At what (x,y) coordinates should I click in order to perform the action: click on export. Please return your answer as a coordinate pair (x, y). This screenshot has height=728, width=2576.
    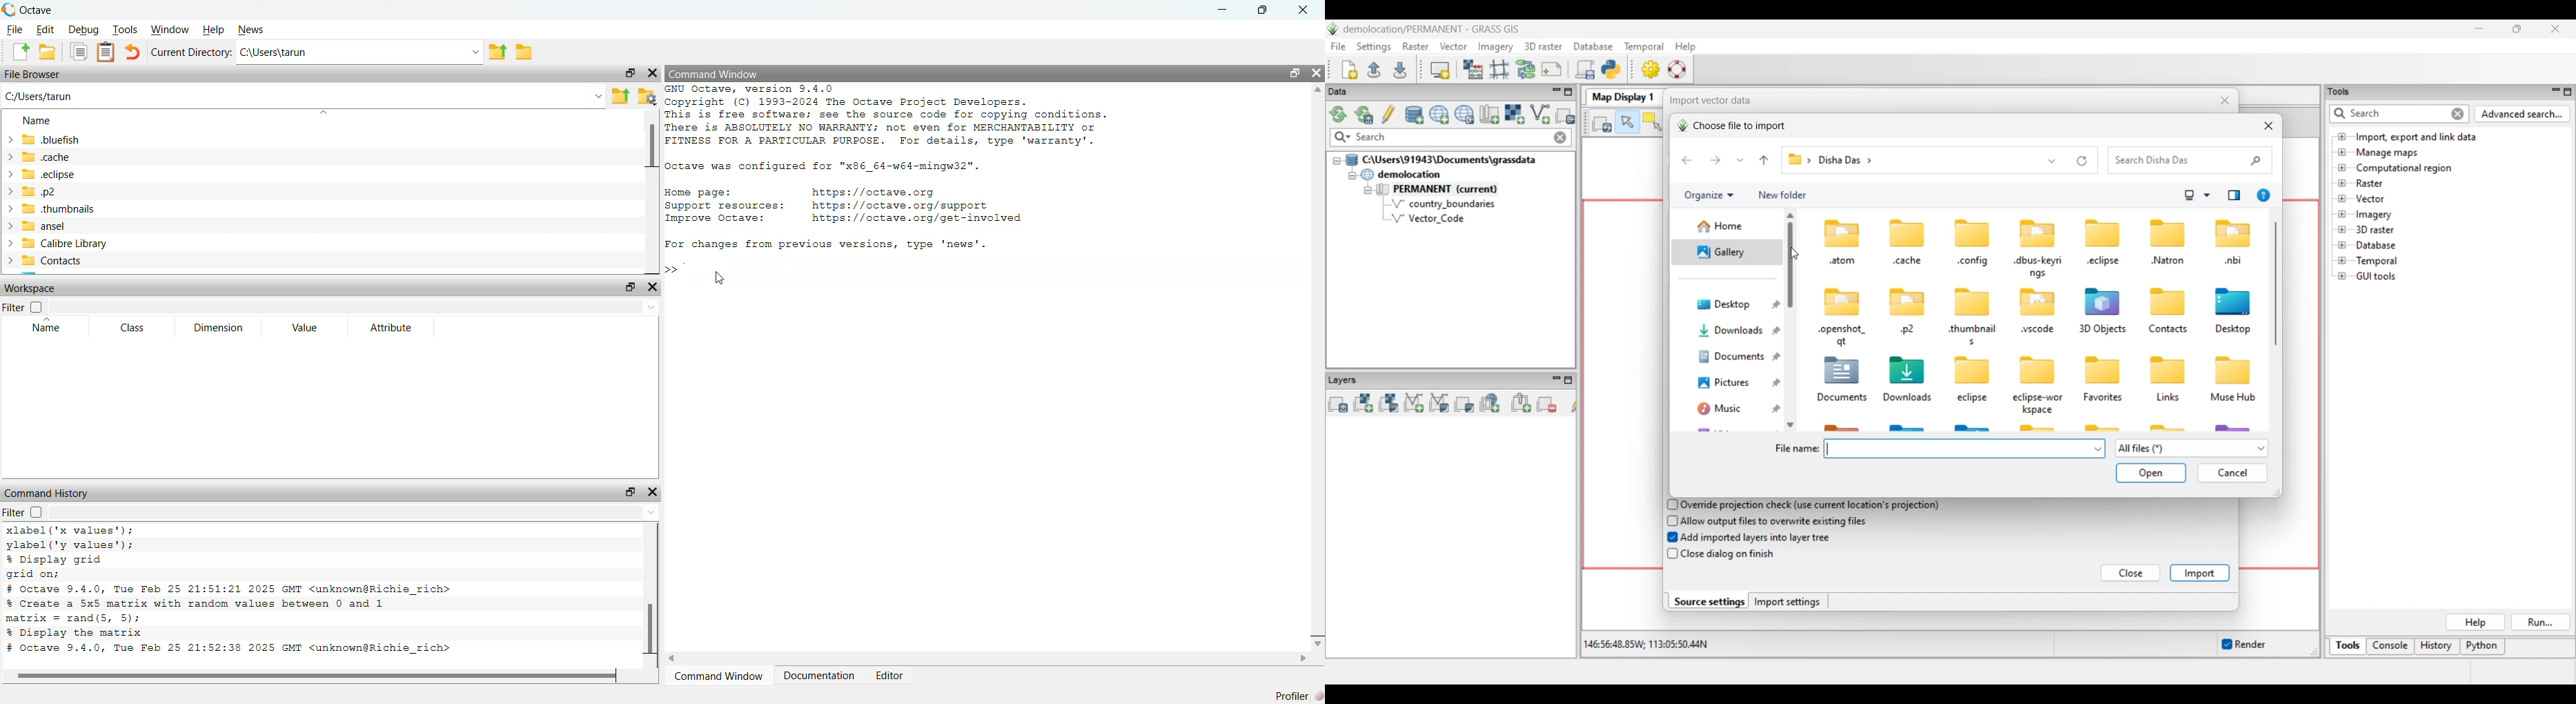
    Looking at the image, I should click on (620, 96).